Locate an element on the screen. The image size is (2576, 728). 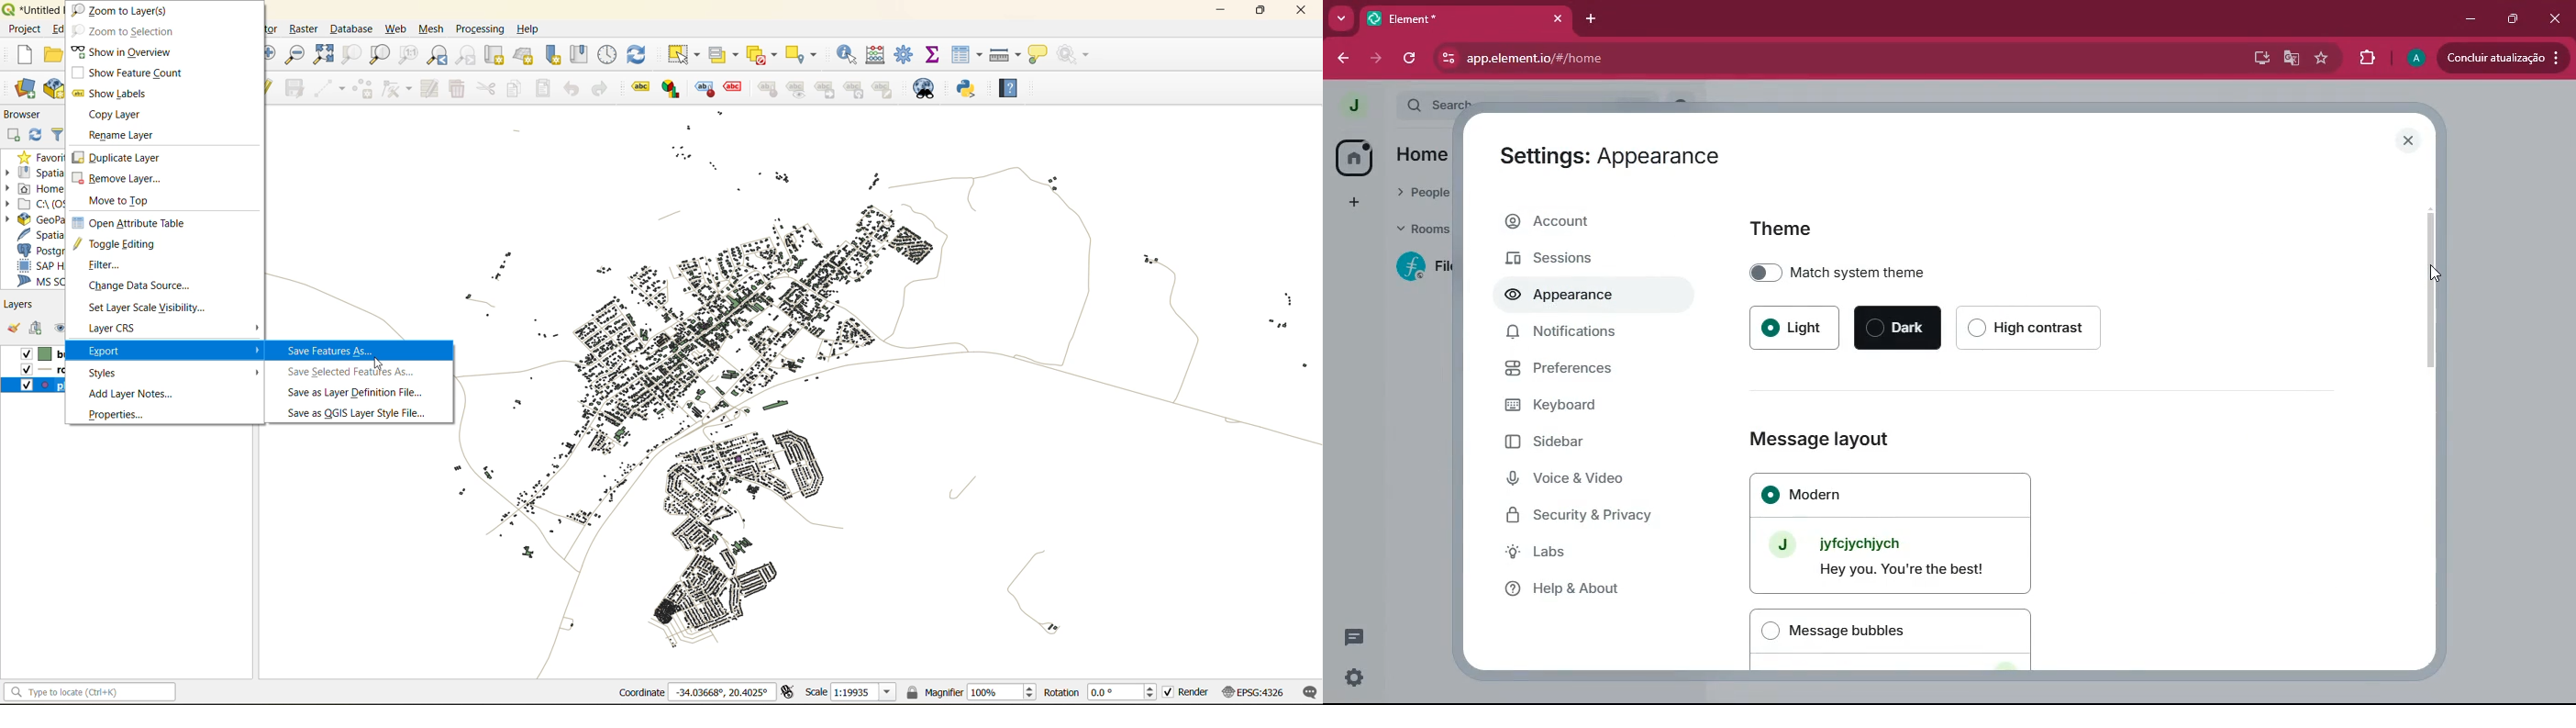
Settings: Appearance is located at coordinates (1611, 160).